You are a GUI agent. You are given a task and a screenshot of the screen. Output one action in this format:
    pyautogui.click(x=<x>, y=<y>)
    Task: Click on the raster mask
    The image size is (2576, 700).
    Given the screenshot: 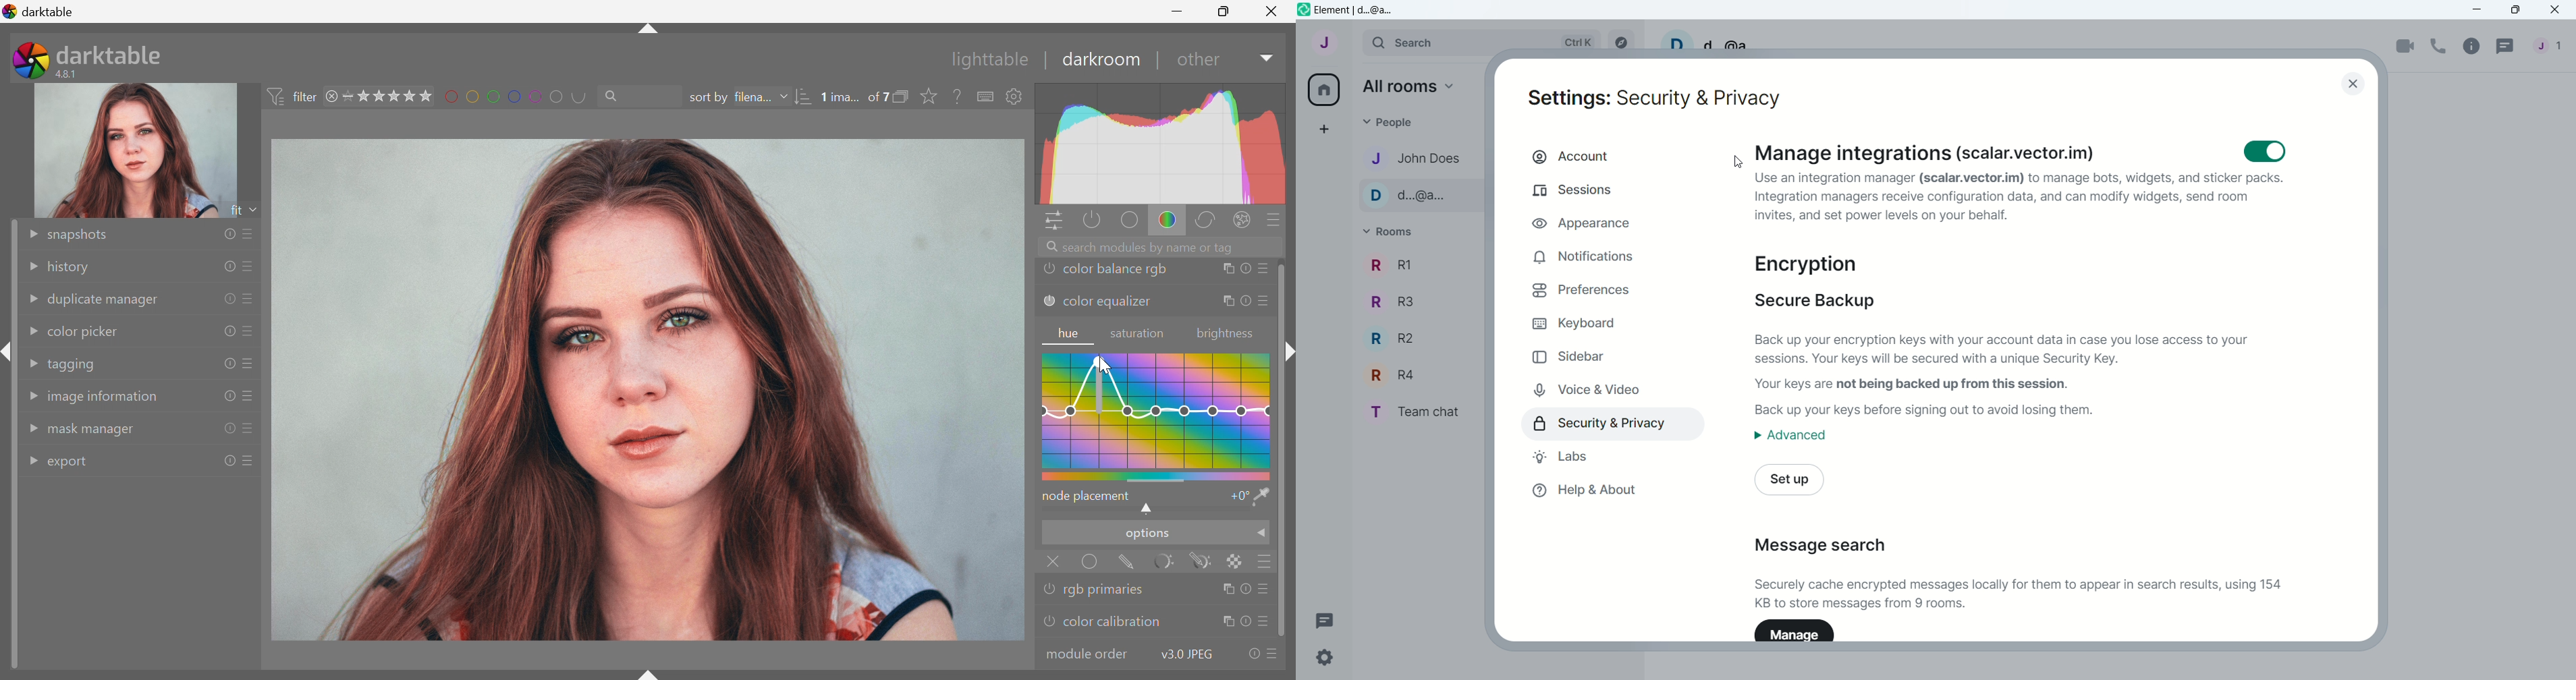 What is the action you would take?
    pyautogui.click(x=1237, y=561)
    